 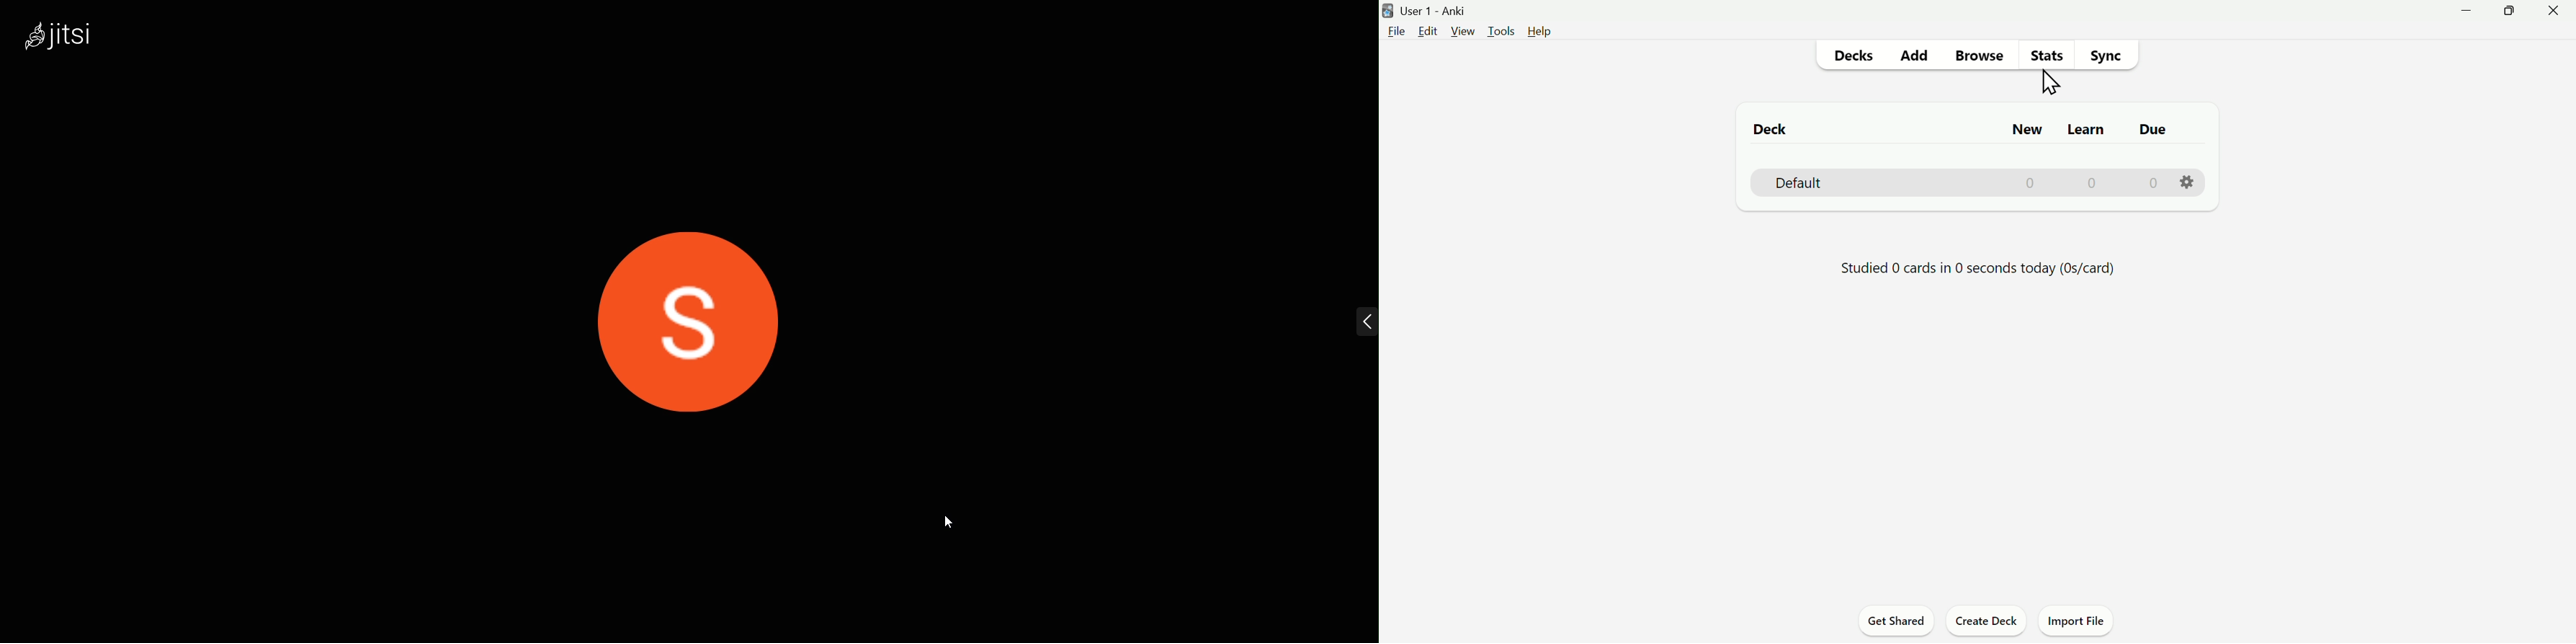 What do you see at coordinates (1397, 31) in the screenshot?
I see `File` at bounding box center [1397, 31].